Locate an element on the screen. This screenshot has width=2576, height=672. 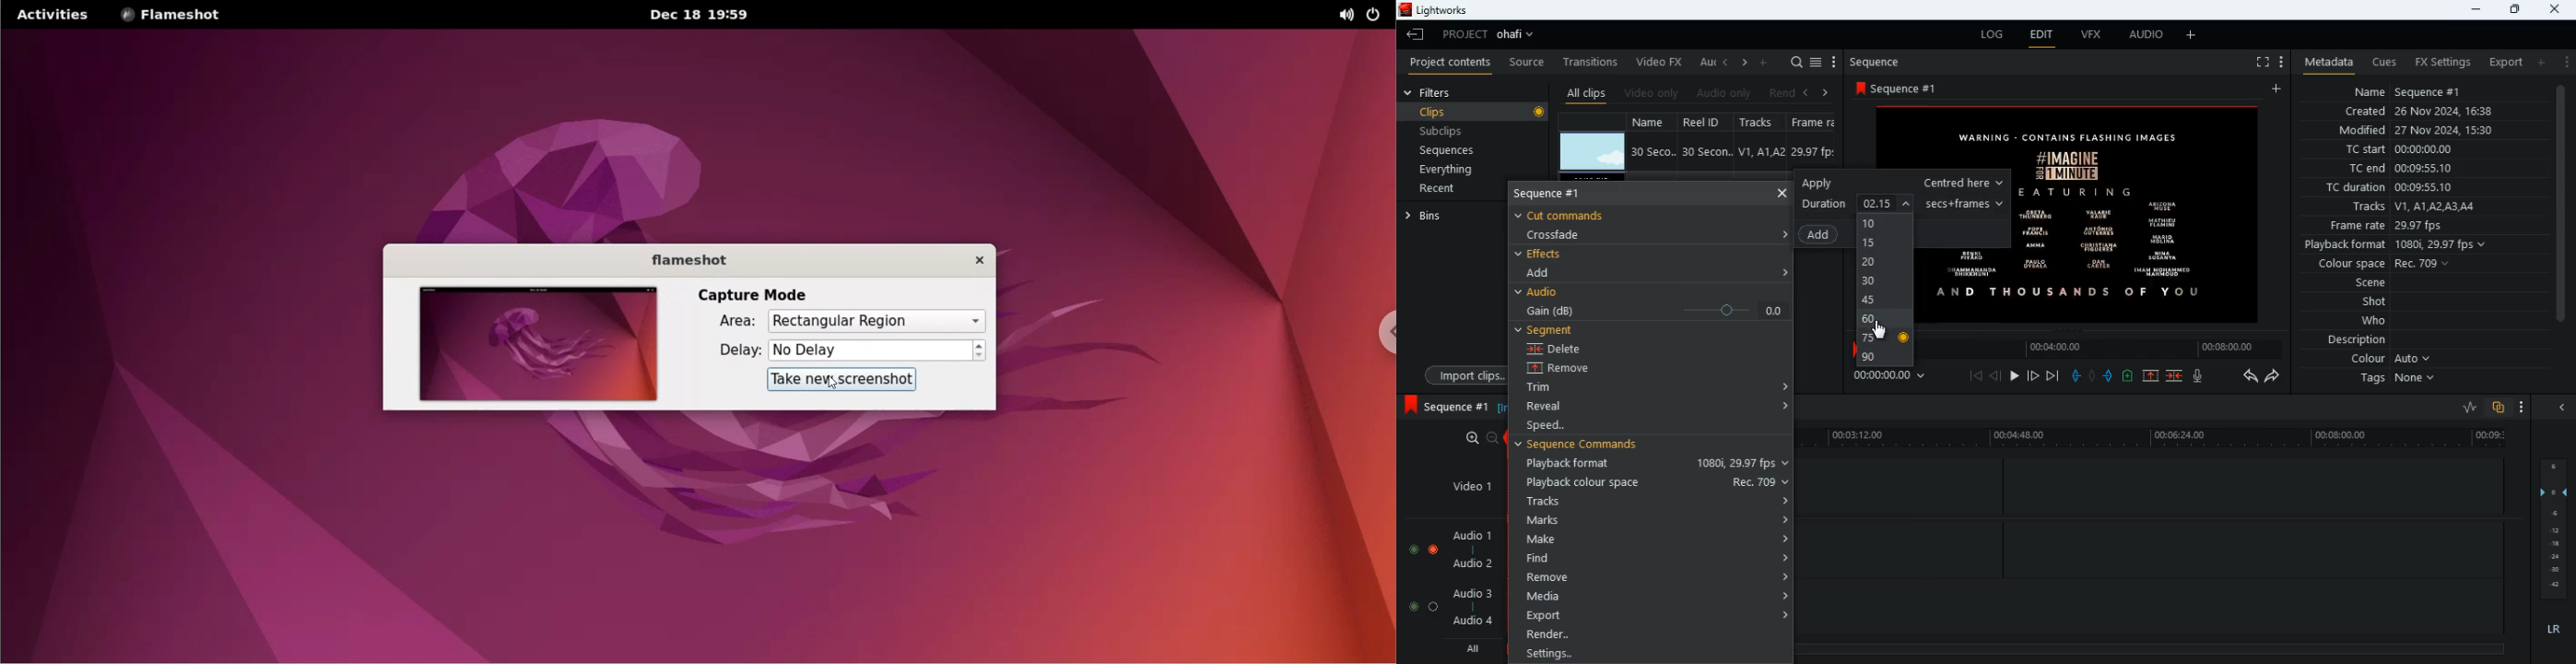
project is located at coordinates (1492, 34).